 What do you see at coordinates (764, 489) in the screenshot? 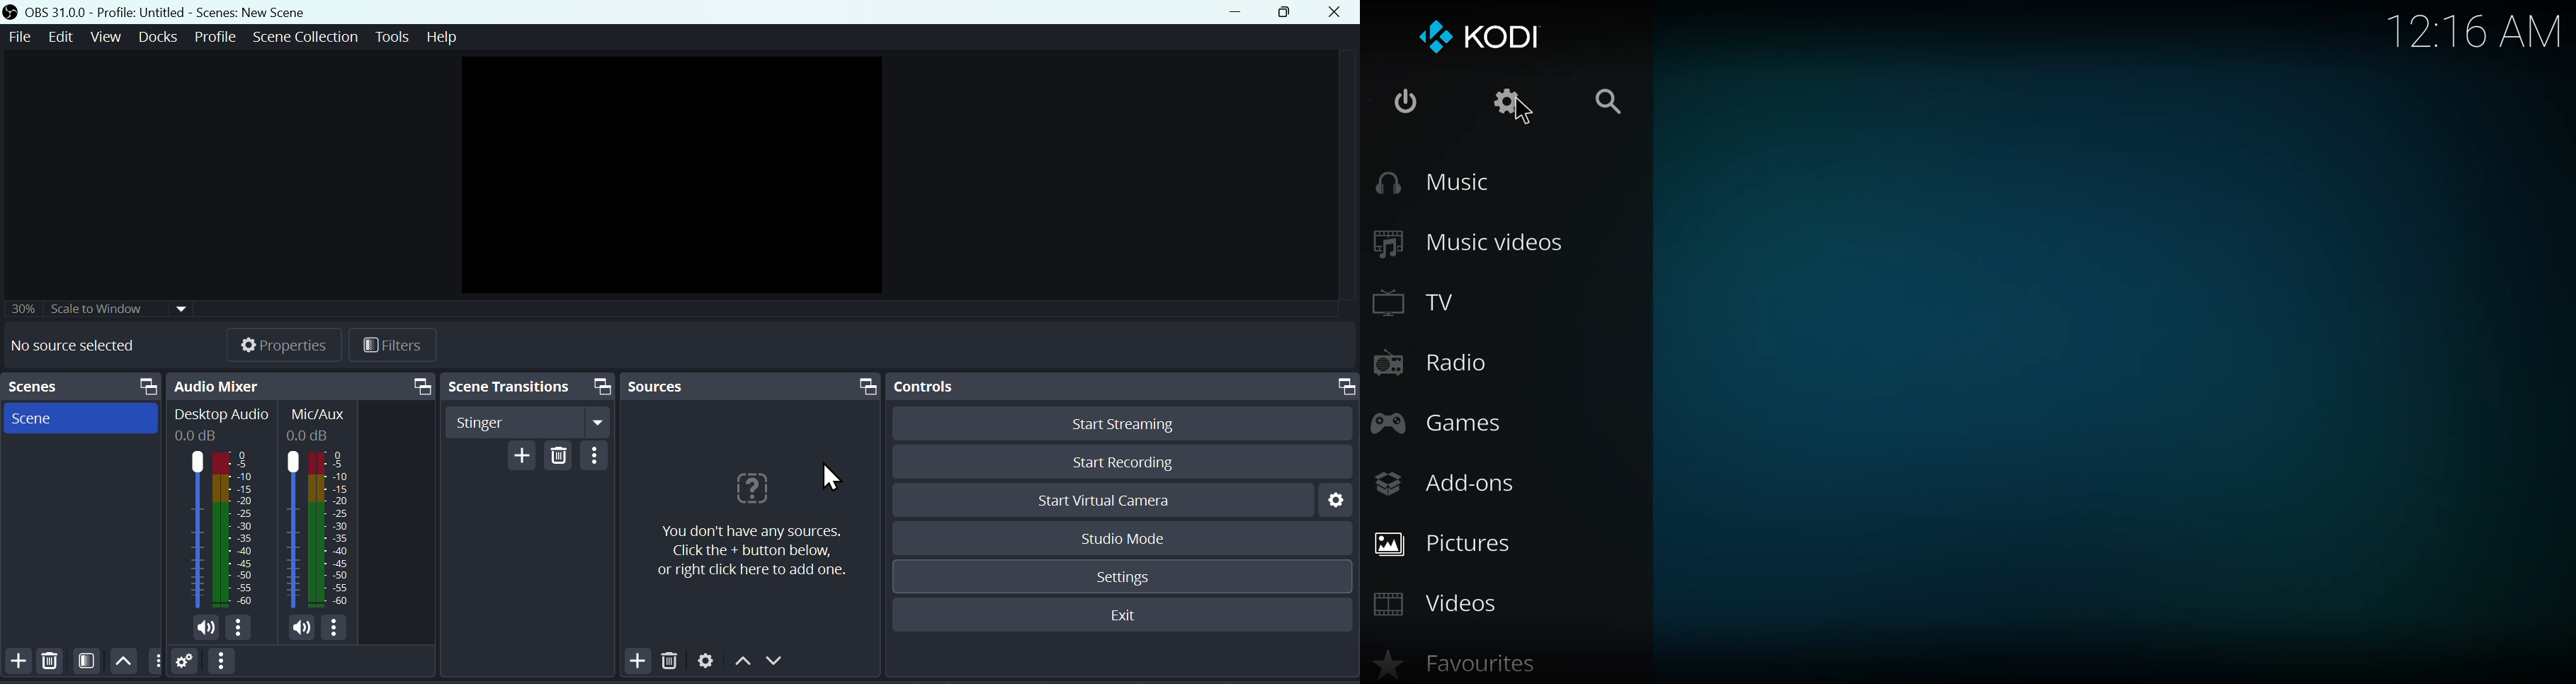
I see `Information` at bounding box center [764, 489].